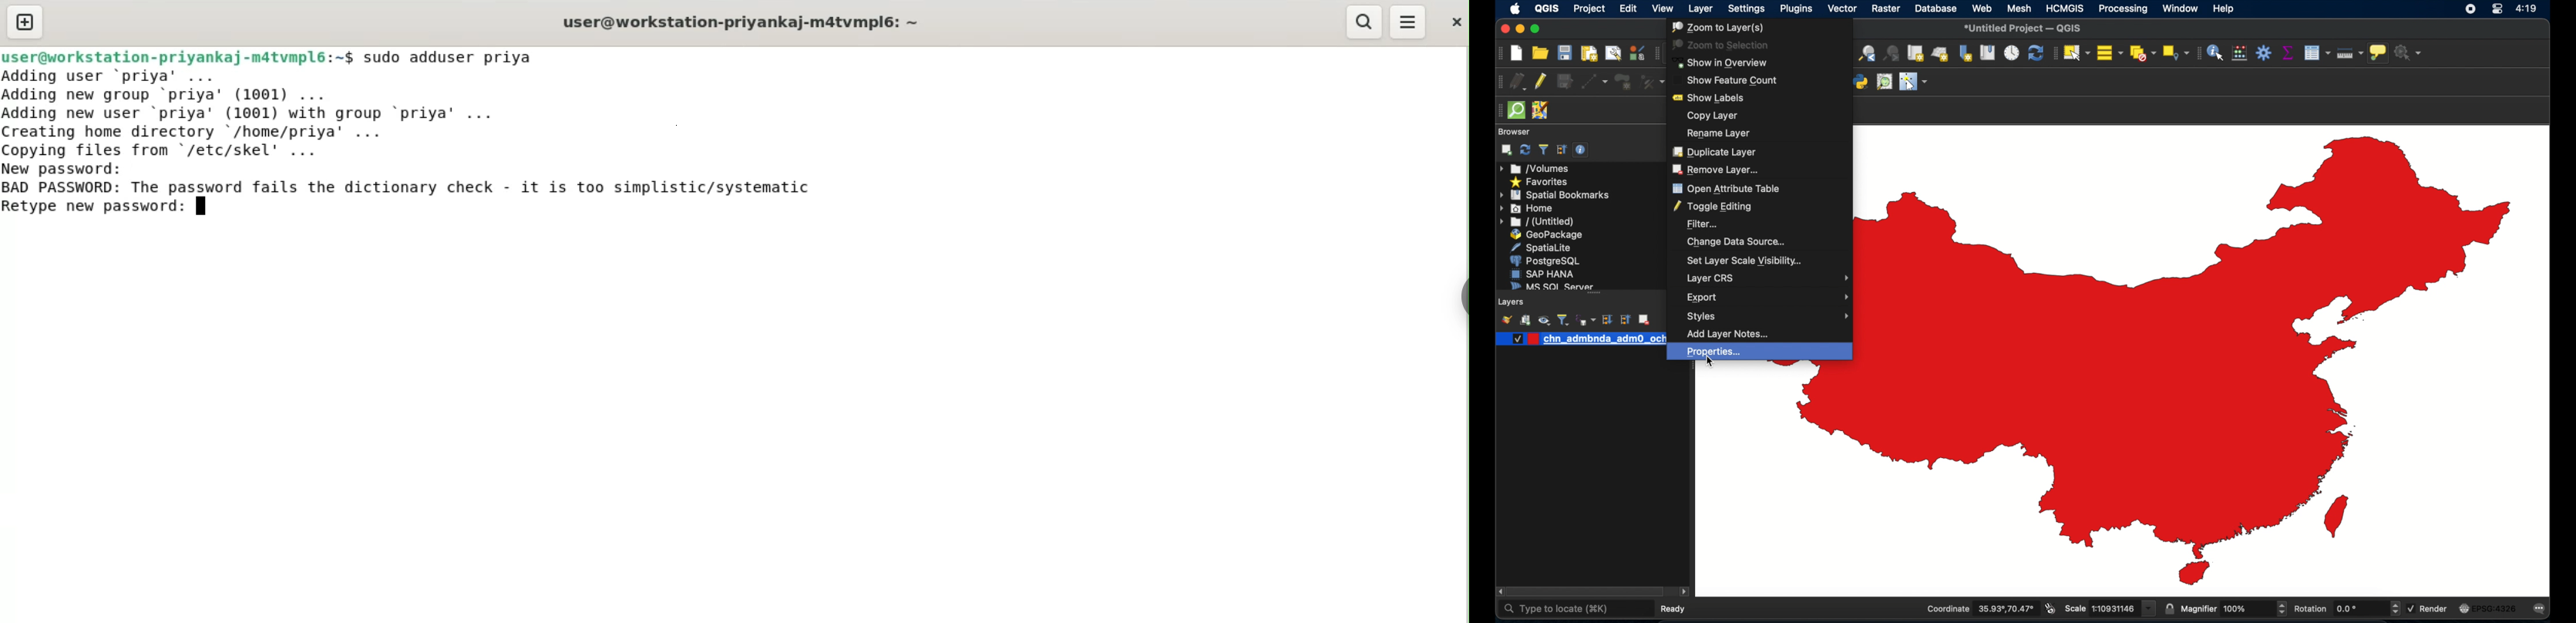 This screenshot has height=644, width=2576. What do you see at coordinates (1545, 150) in the screenshot?
I see `filter browser` at bounding box center [1545, 150].